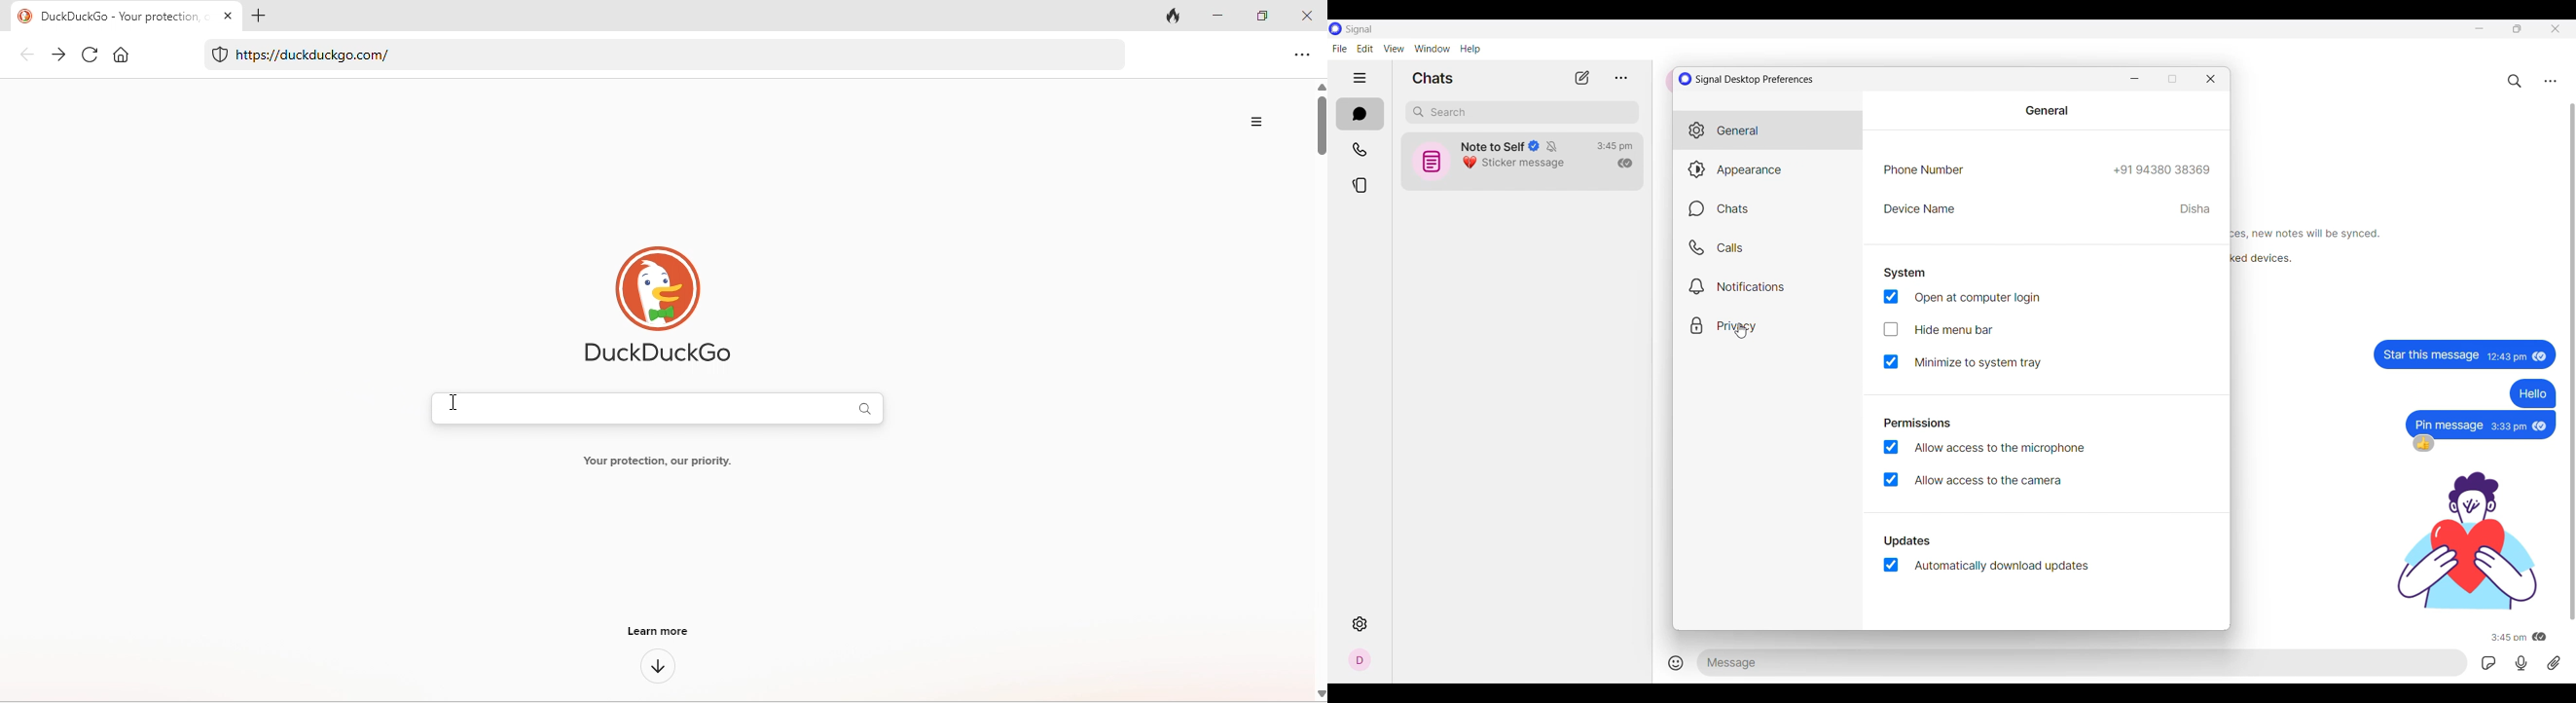  I want to click on Toggle for allow access to the camera, current selection, so click(1973, 480).